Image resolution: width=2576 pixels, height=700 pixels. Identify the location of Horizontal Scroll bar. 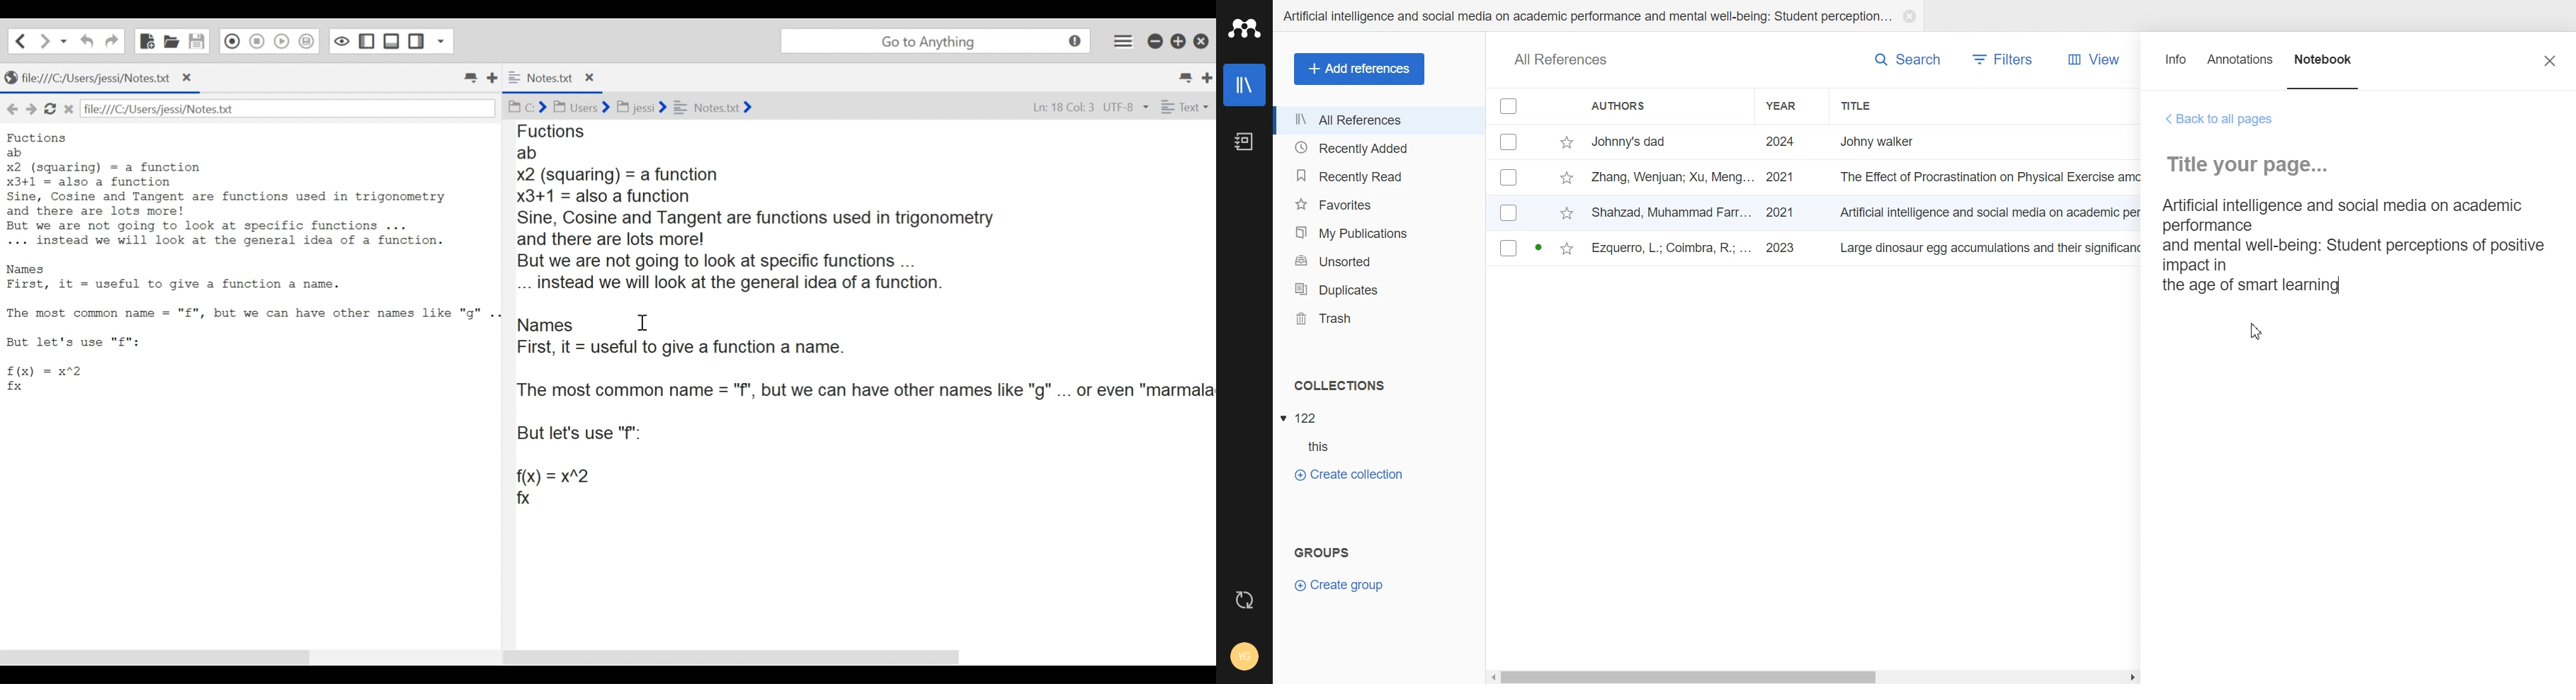
(1815, 676).